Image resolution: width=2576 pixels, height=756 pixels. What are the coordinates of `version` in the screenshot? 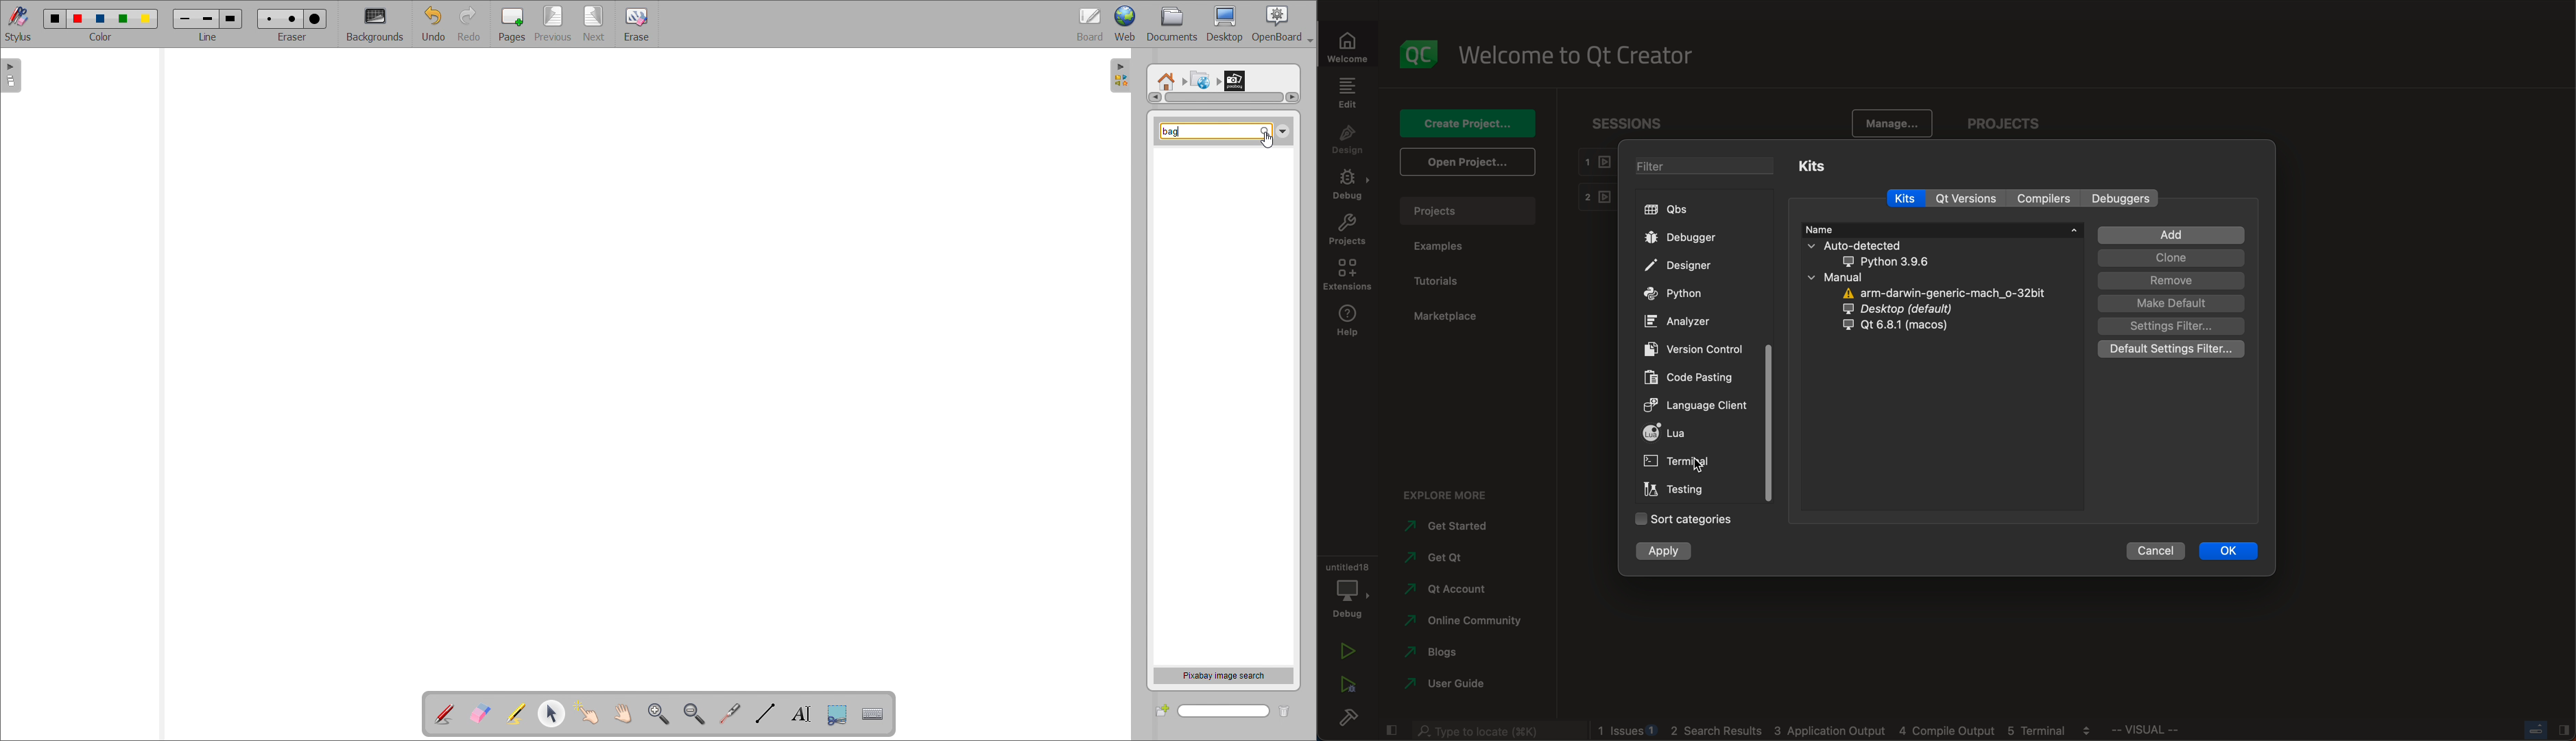 It's located at (1699, 348).